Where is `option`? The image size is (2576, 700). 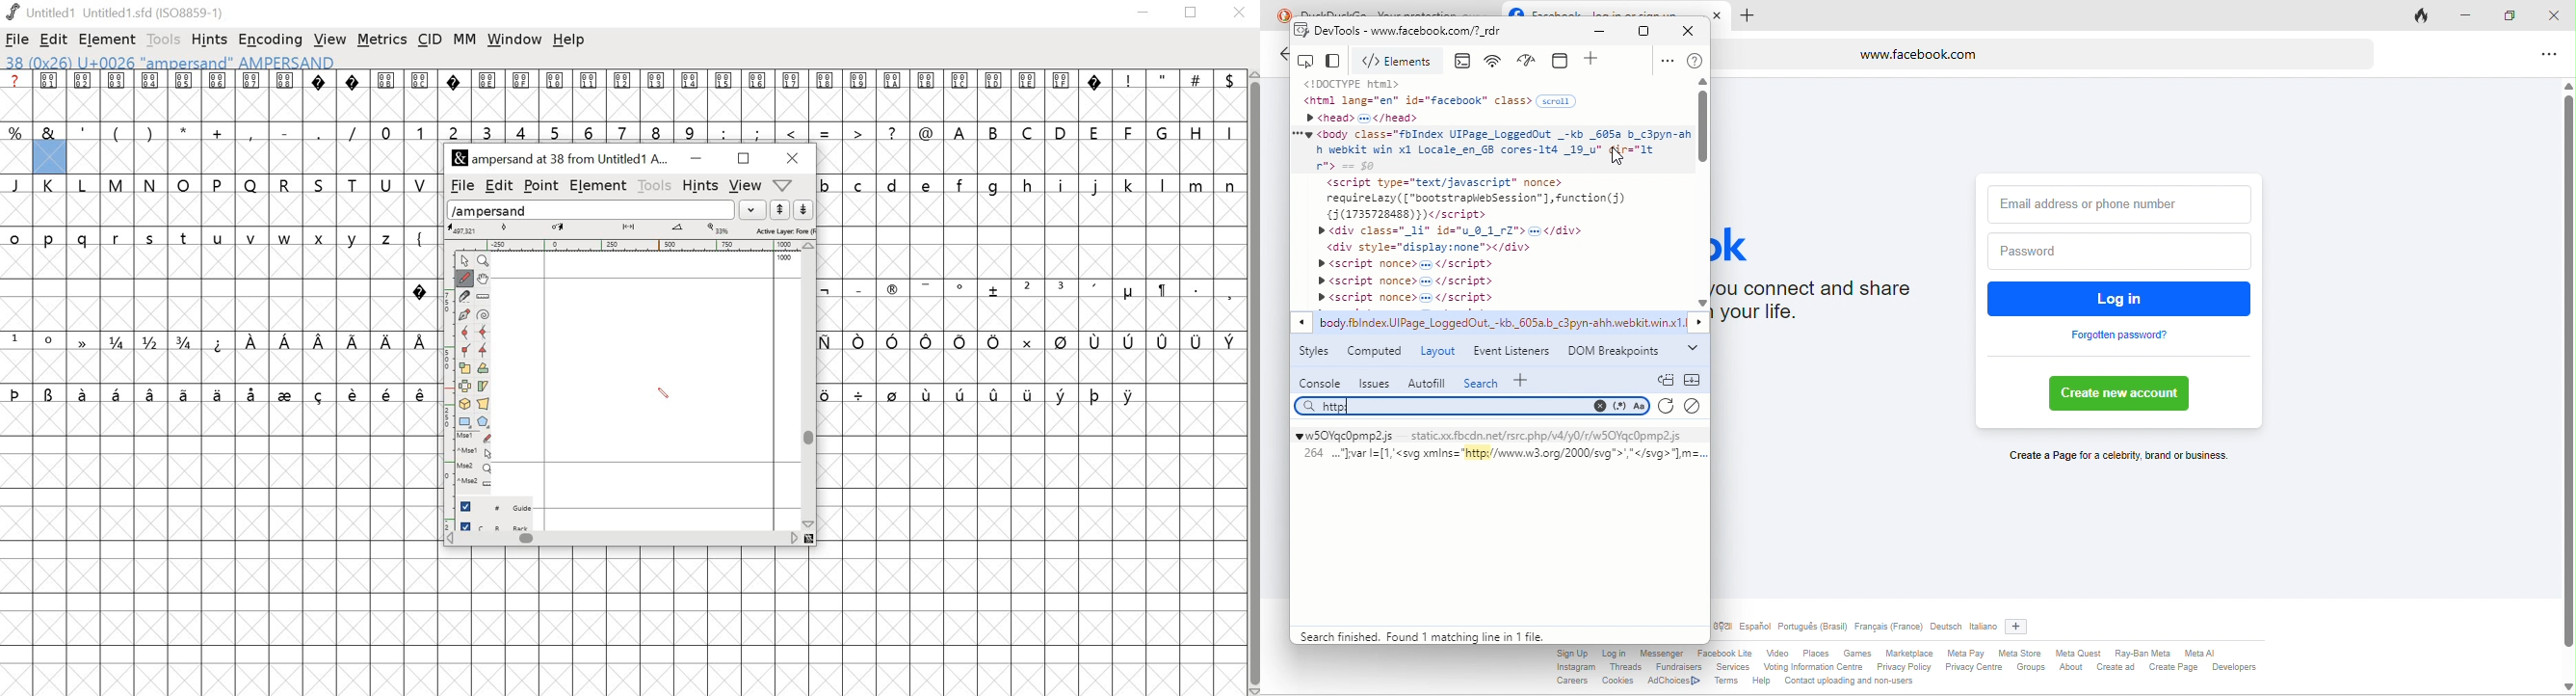 option is located at coordinates (1666, 61).